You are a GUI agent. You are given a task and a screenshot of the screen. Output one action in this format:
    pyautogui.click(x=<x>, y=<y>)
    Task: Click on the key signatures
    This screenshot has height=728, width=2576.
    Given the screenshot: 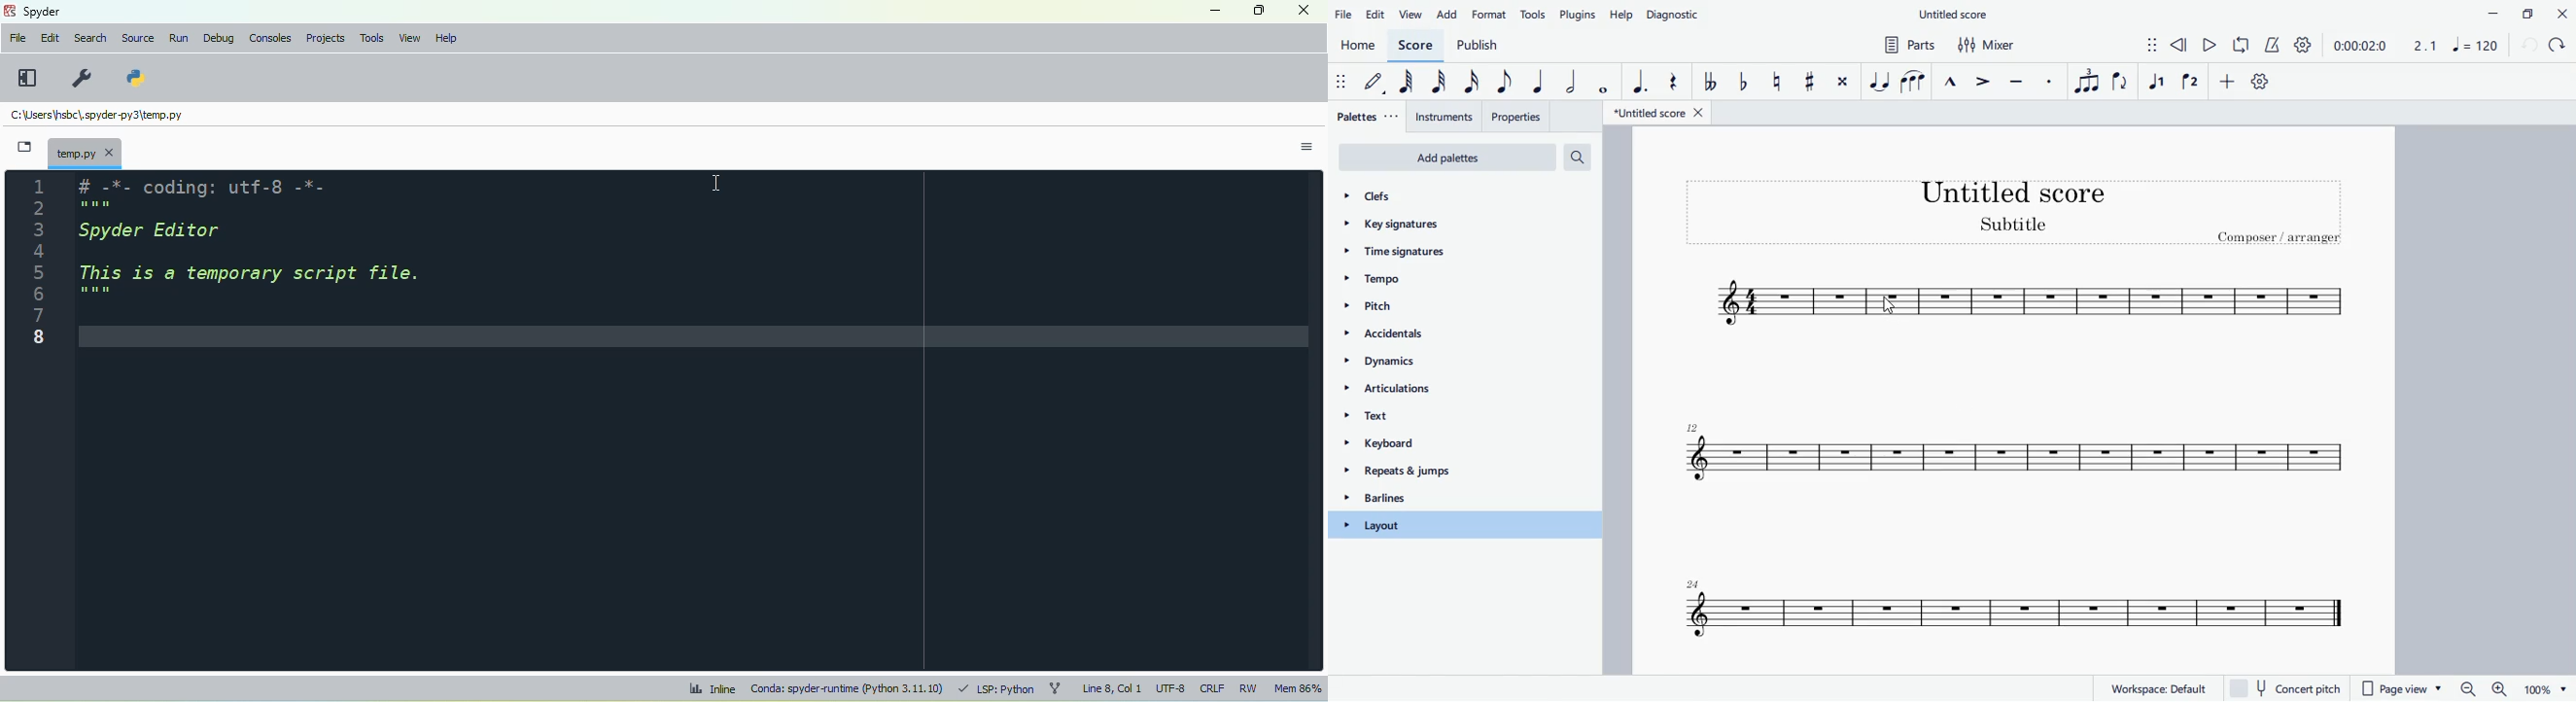 What is the action you would take?
    pyautogui.click(x=1434, y=229)
    